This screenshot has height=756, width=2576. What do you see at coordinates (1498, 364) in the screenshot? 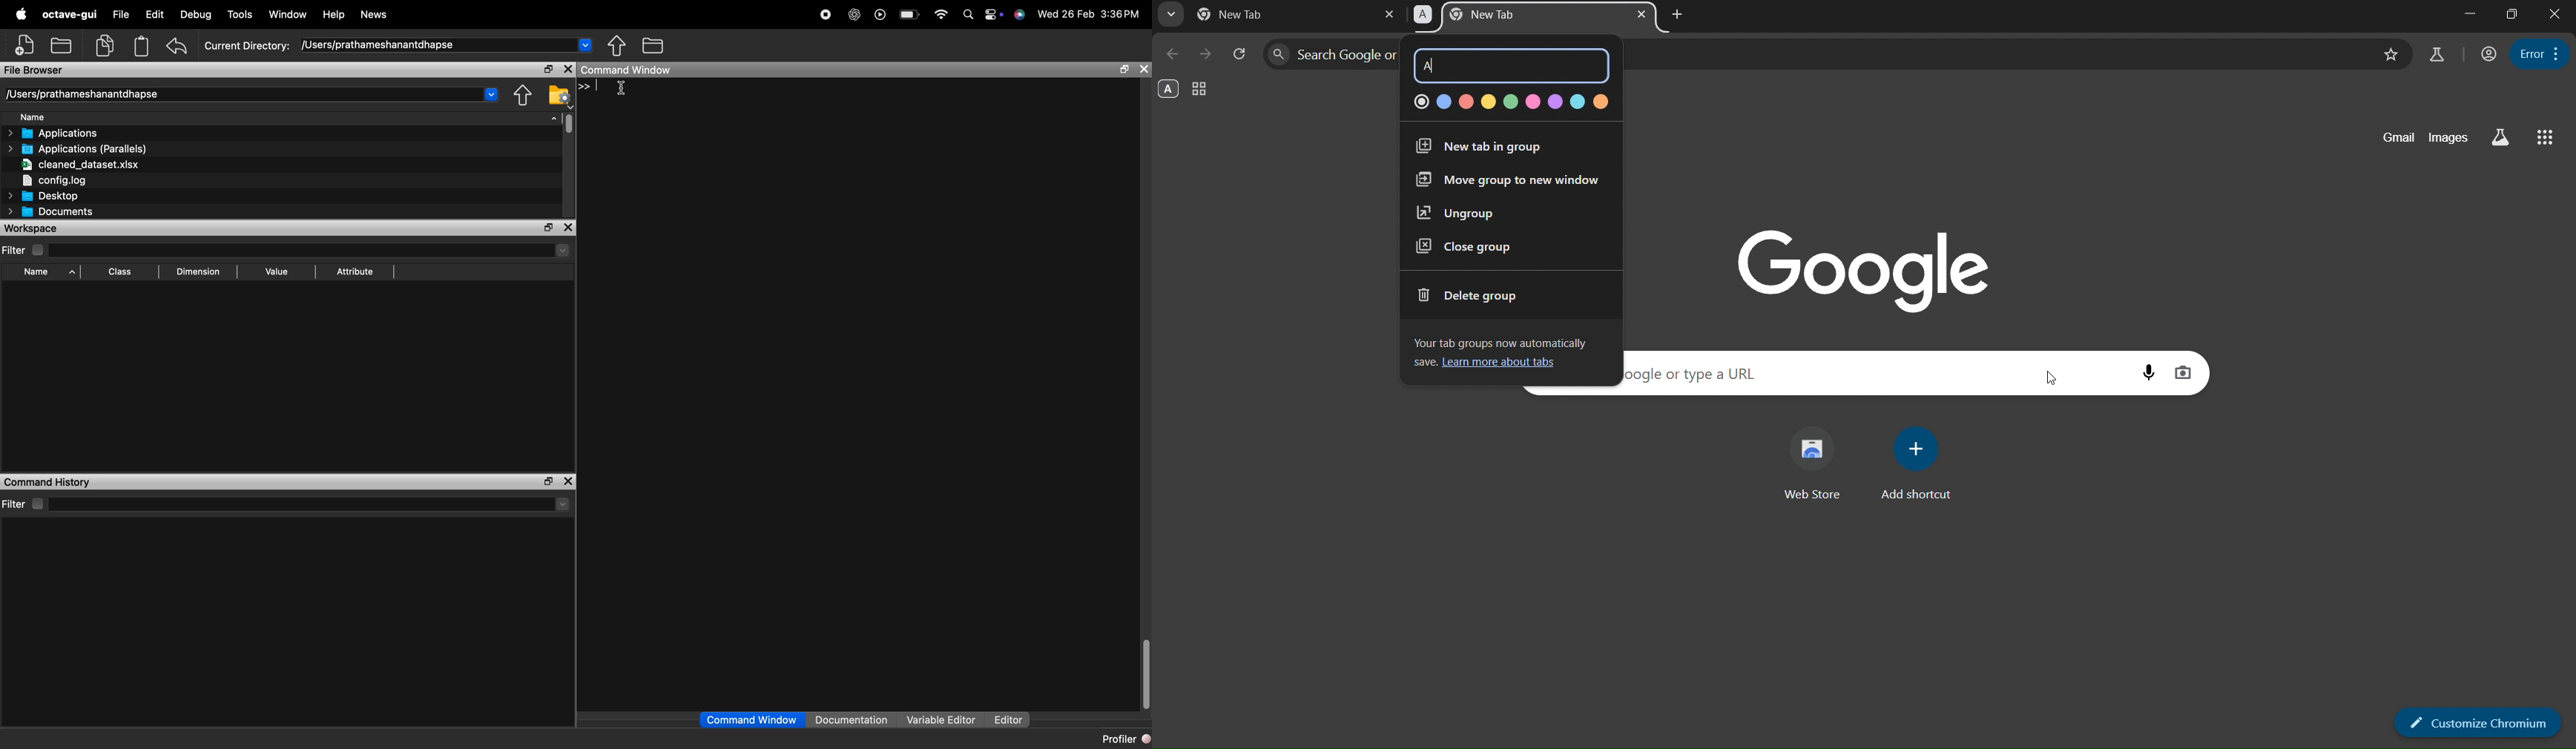
I see `learn more about tabs` at bounding box center [1498, 364].